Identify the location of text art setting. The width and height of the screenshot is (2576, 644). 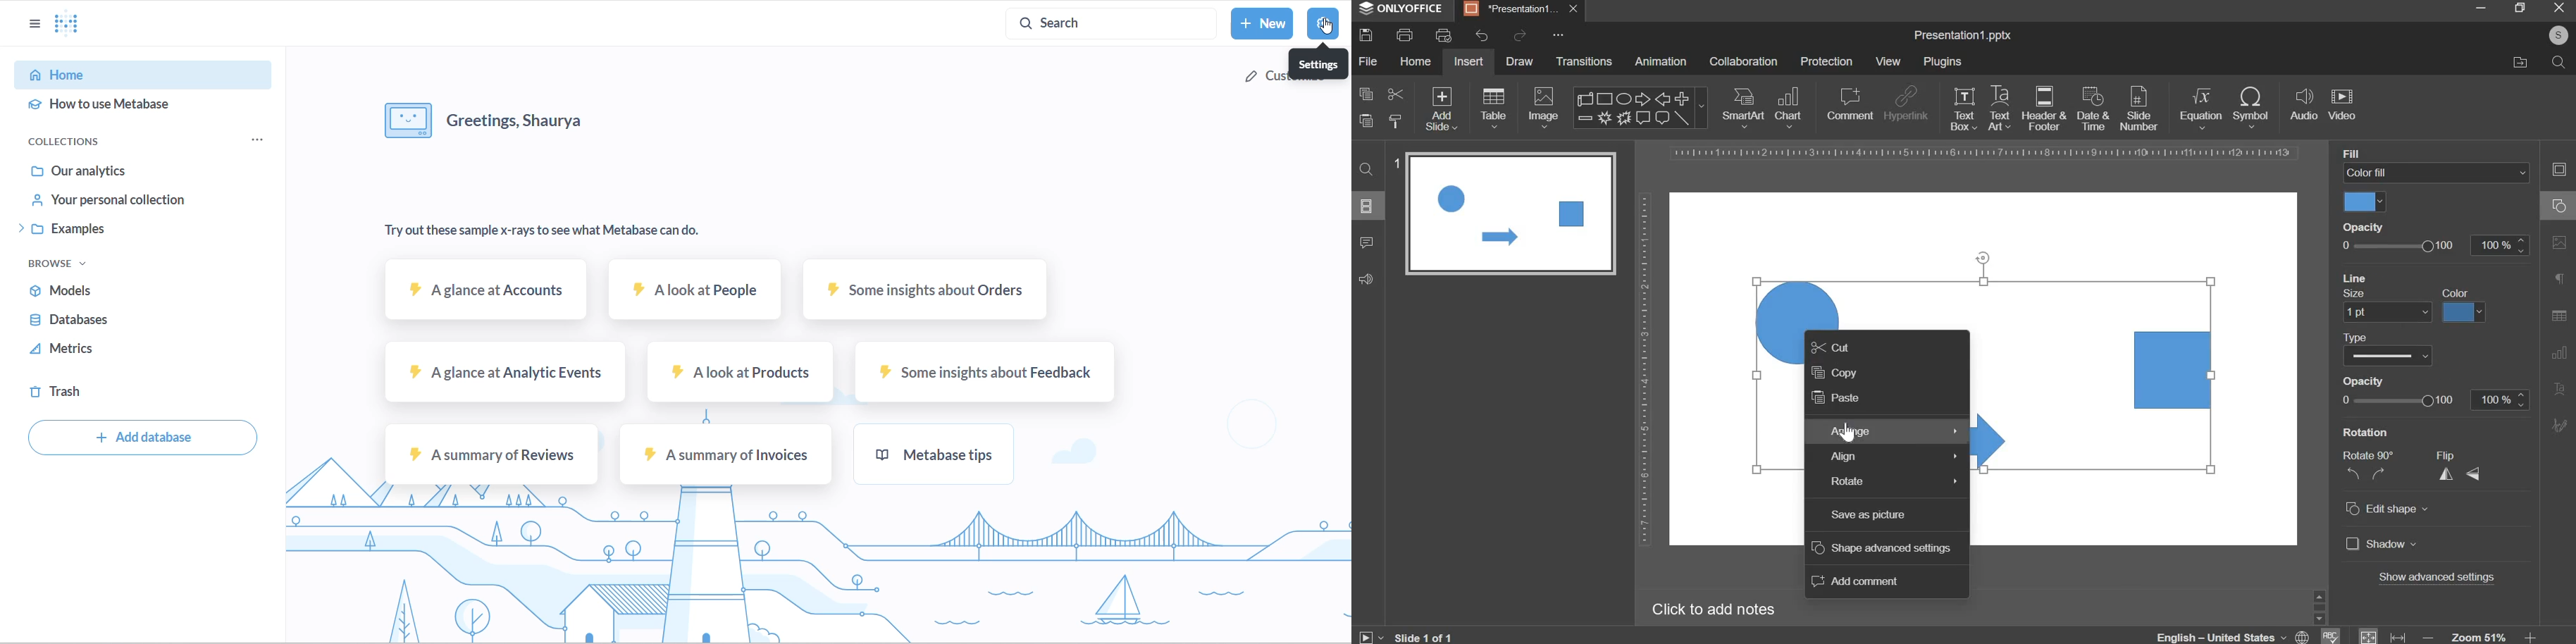
(2559, 387).